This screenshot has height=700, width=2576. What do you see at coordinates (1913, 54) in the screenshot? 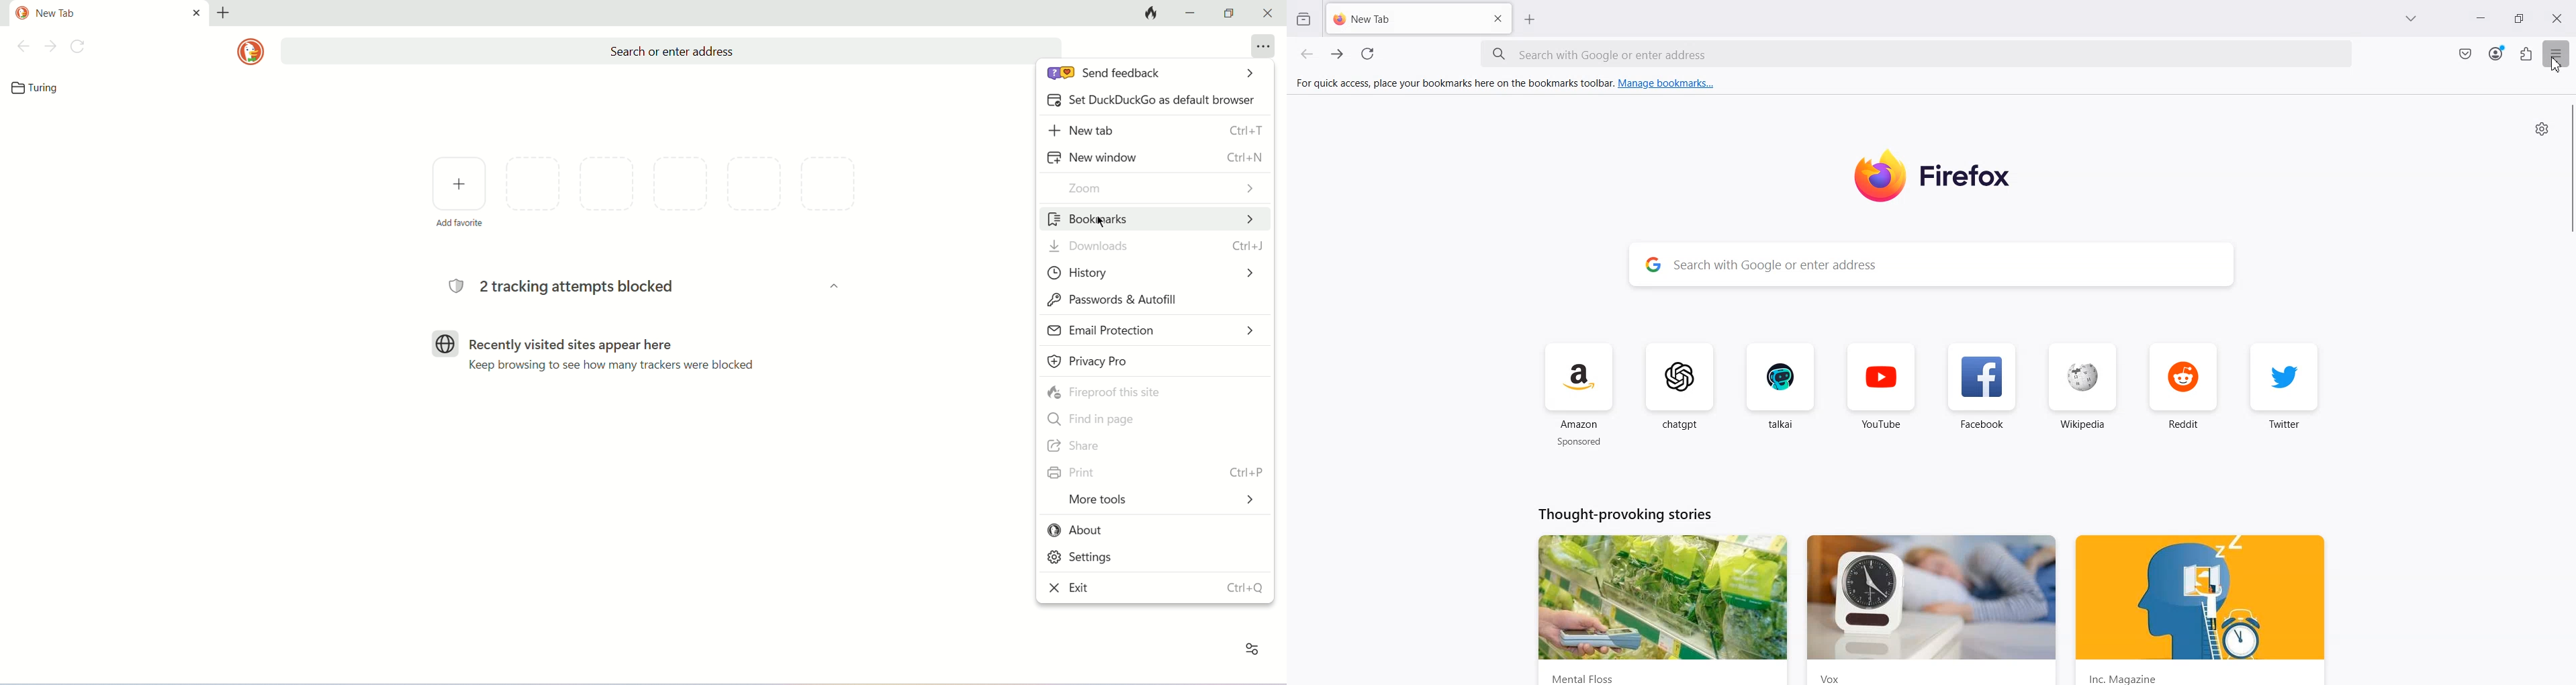
I see `Search bar` at bounding box center [1913, 54].